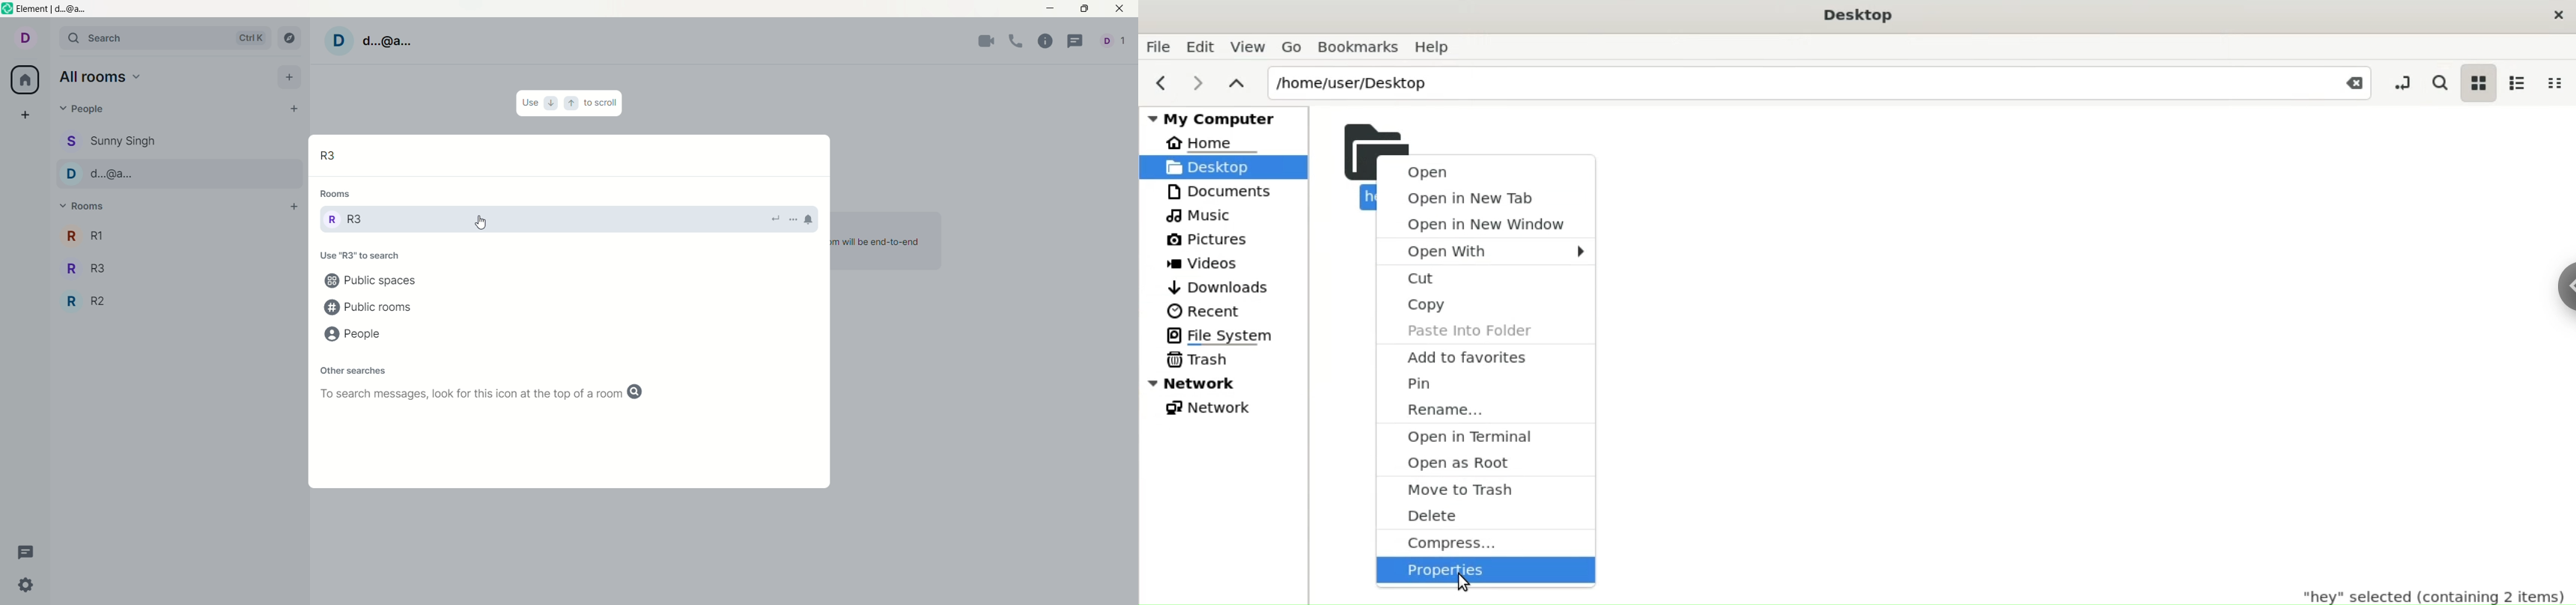 This screenshot has width=2576, height=616. What do you see at coordinates (1222, 287) in the screenshot?
I see `Downloads` at bounding box center [1222, 287].